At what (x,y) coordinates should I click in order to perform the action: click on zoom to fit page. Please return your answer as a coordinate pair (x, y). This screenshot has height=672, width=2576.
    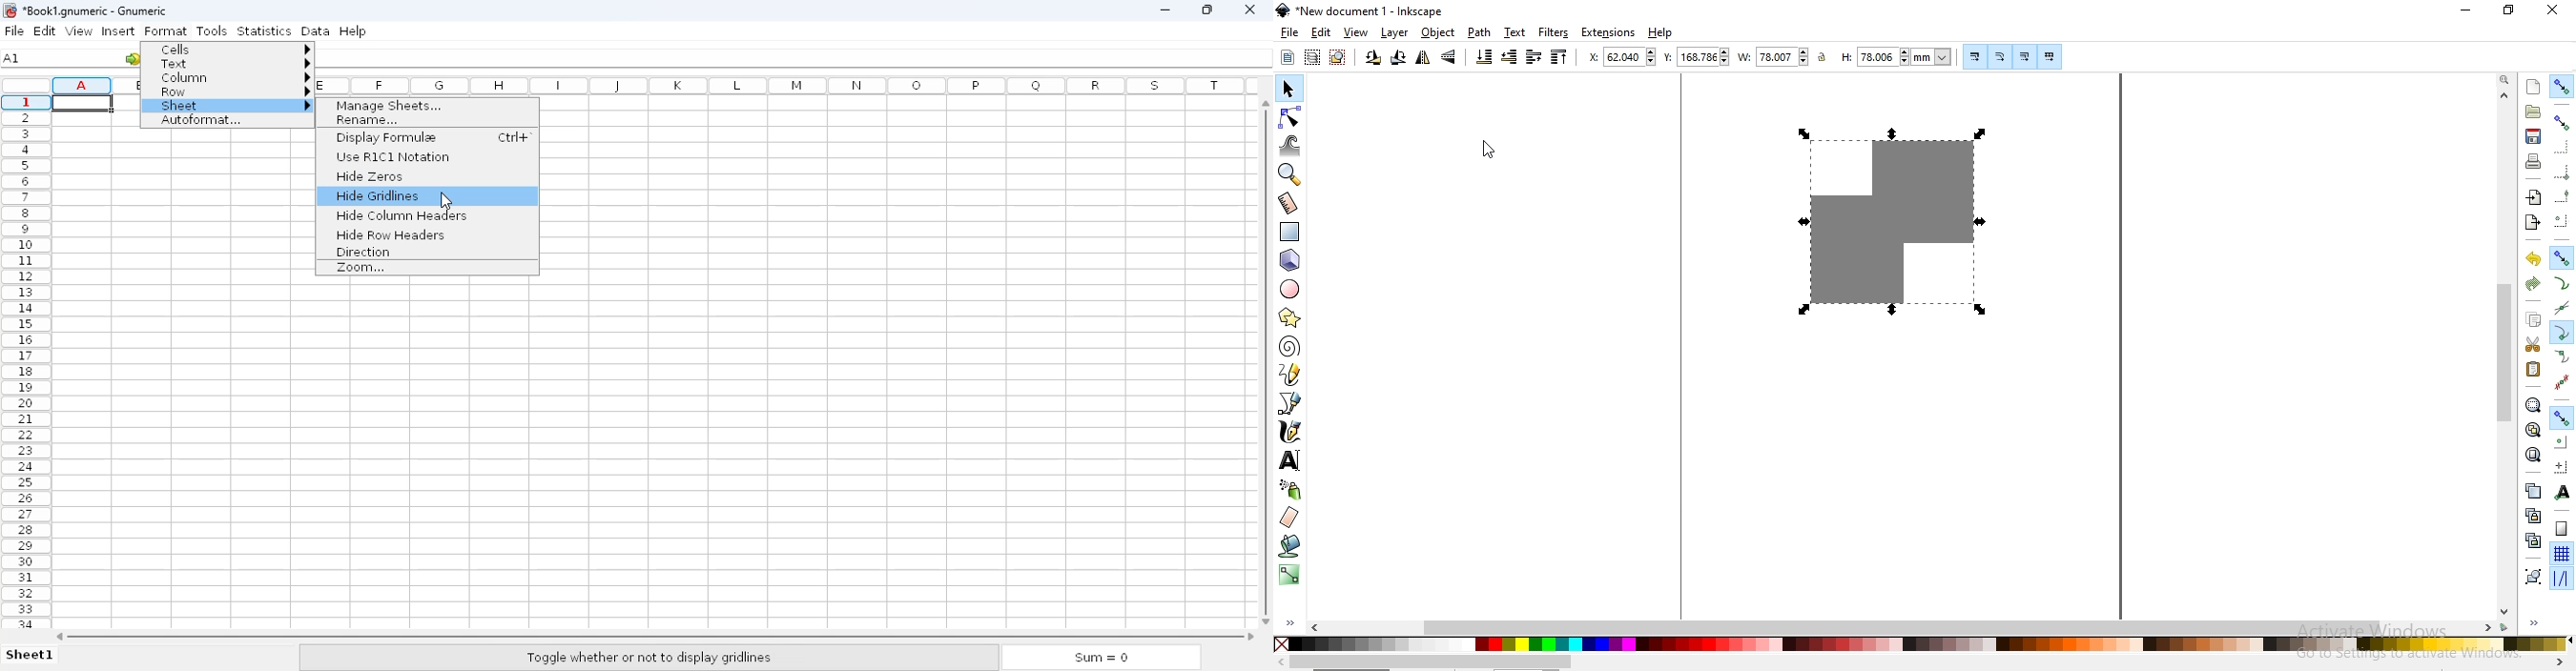
    Looking at the image, I should click on (2533, 455).